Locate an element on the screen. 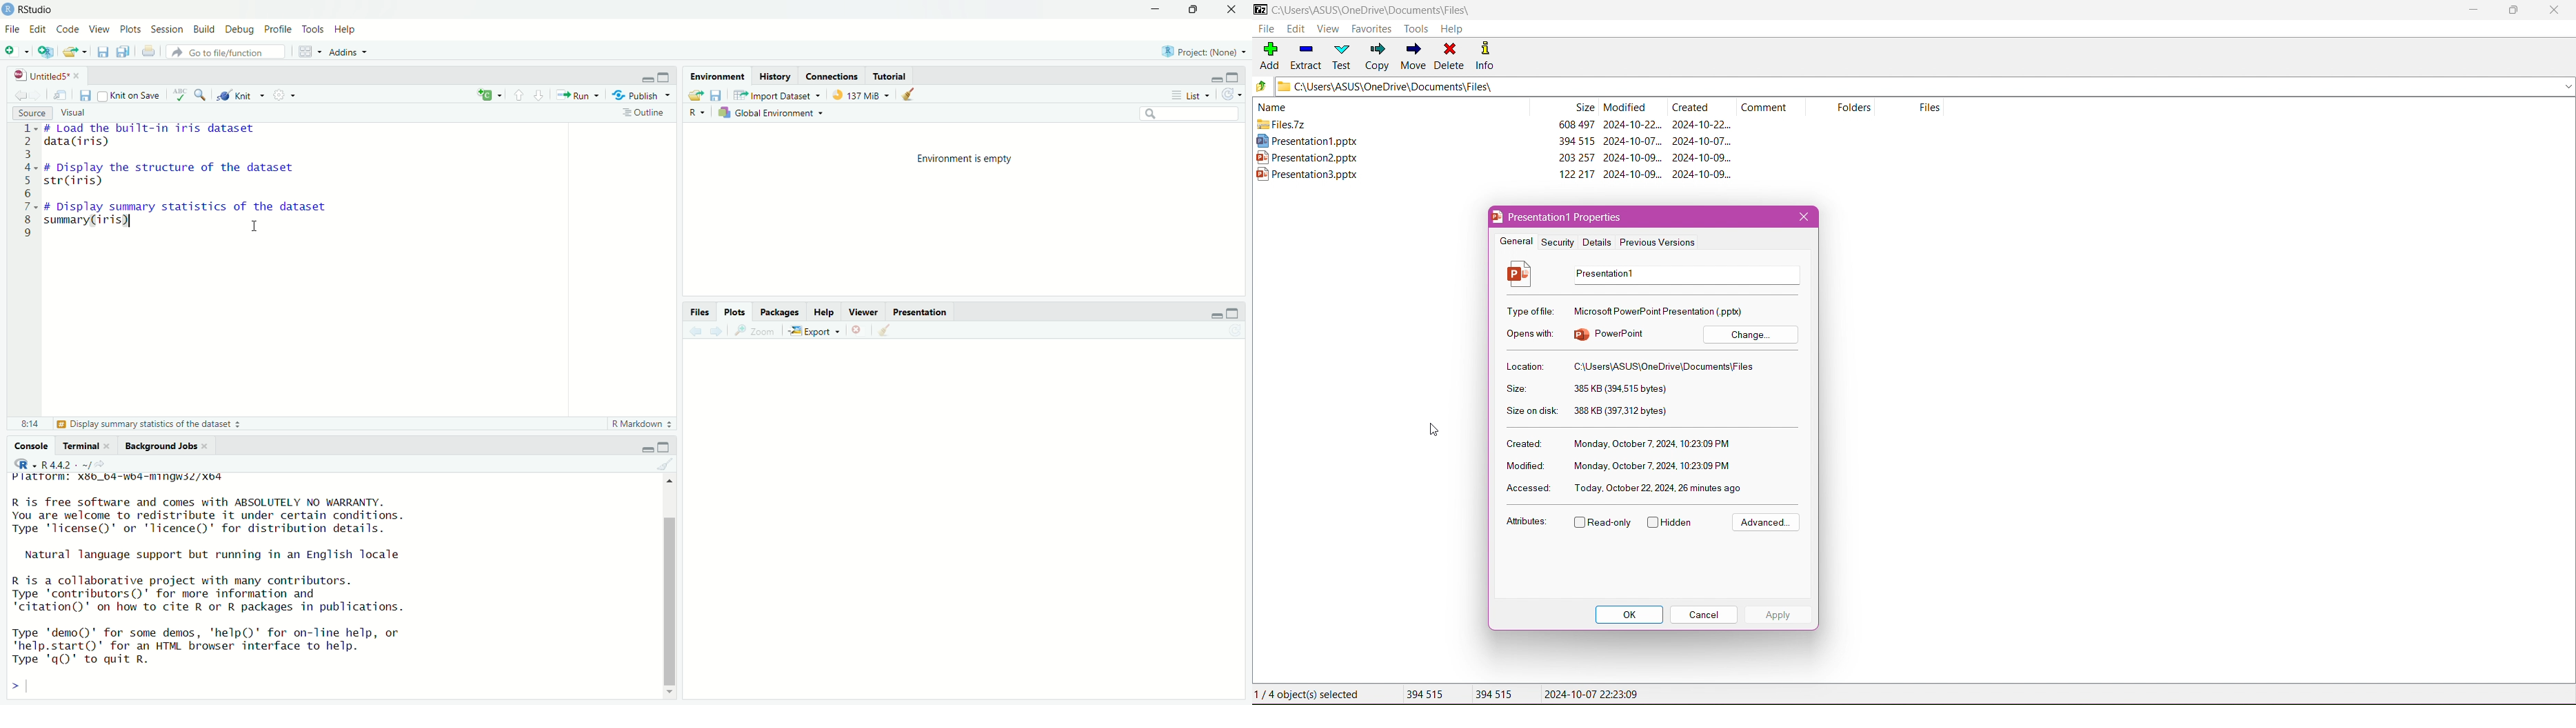 The width and height of the screenshot is (2576, 728). 2024-10-09 is located at coordinates (1702, 174).